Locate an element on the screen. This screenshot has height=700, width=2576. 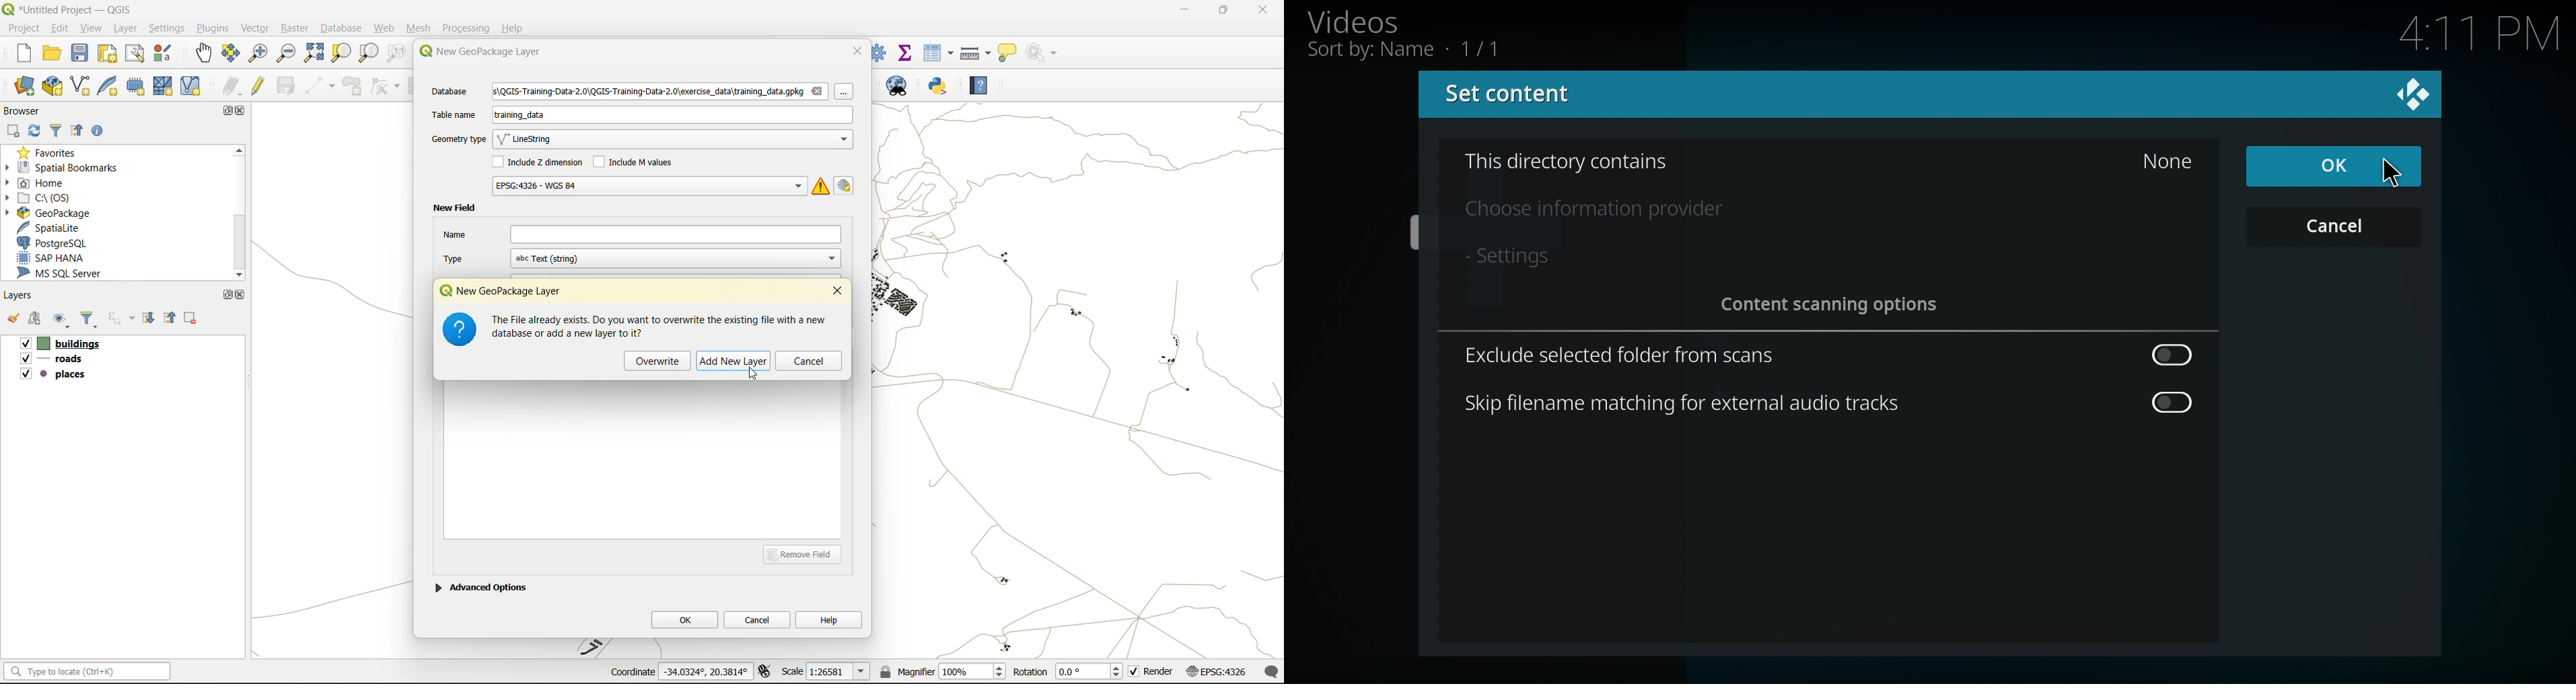
no action is located at coordinates (1043, 50).